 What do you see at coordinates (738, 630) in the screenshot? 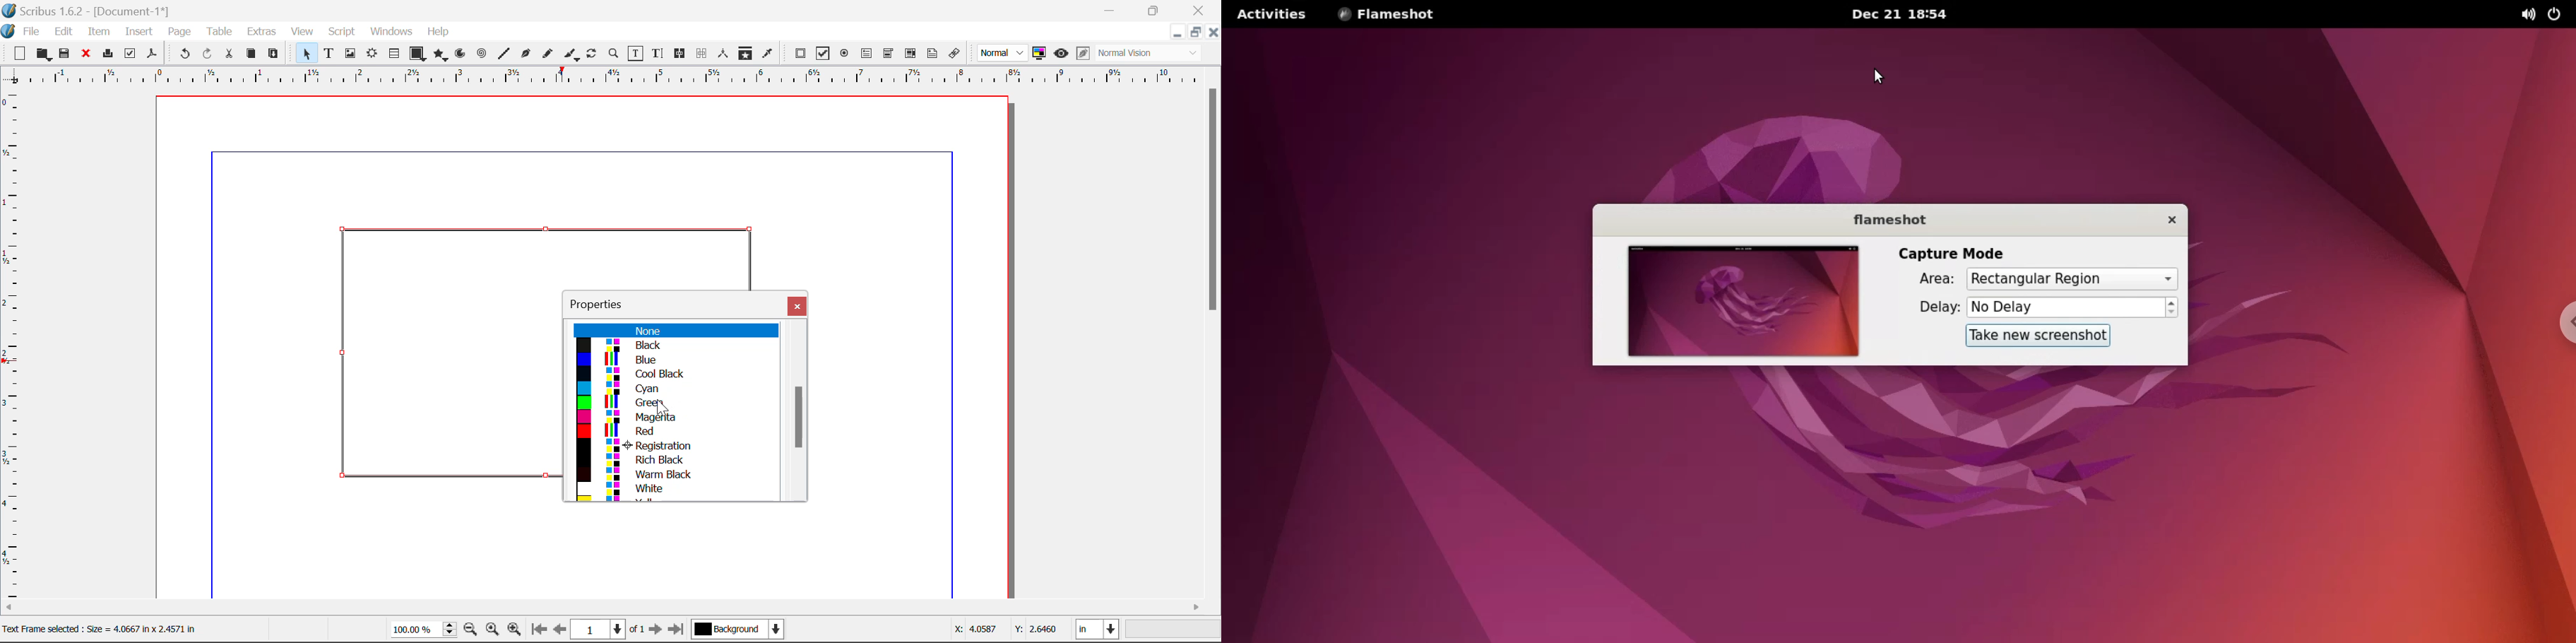
I see `Background` at bounding box center [738, 630].